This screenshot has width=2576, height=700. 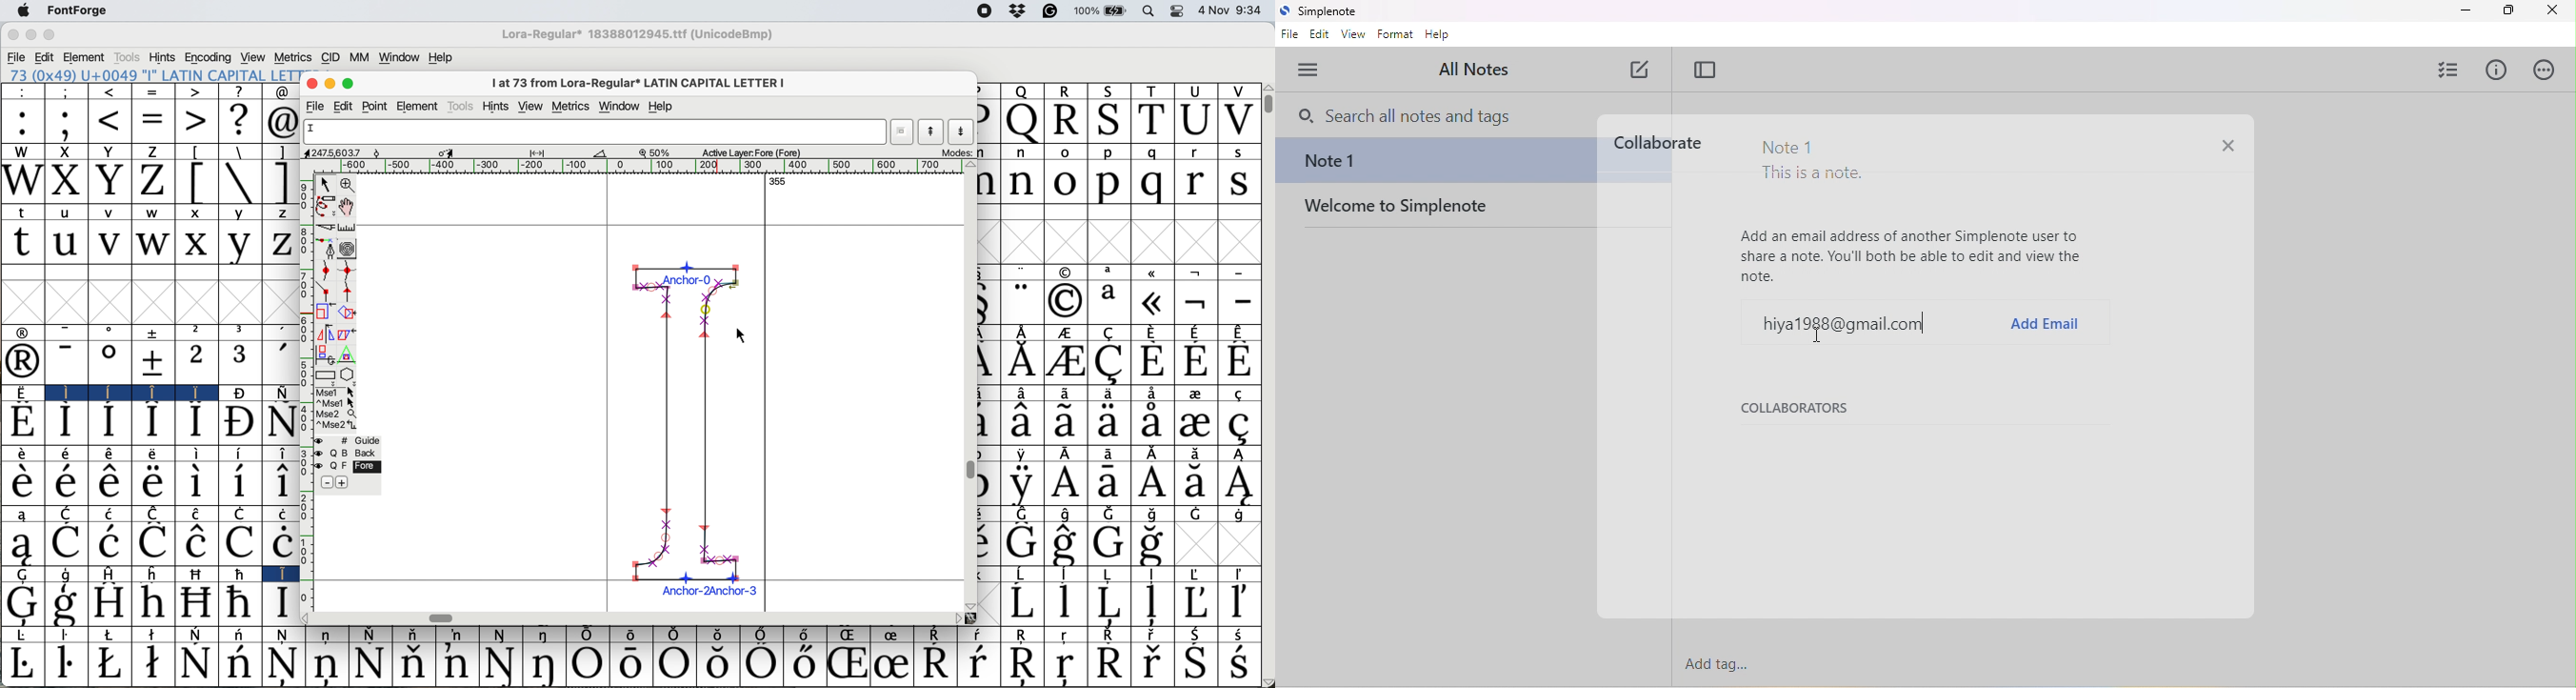 What do you see at coordinates (763, 633) in the screenshot?
I see `Symbol` at bounding box center [763, 633].